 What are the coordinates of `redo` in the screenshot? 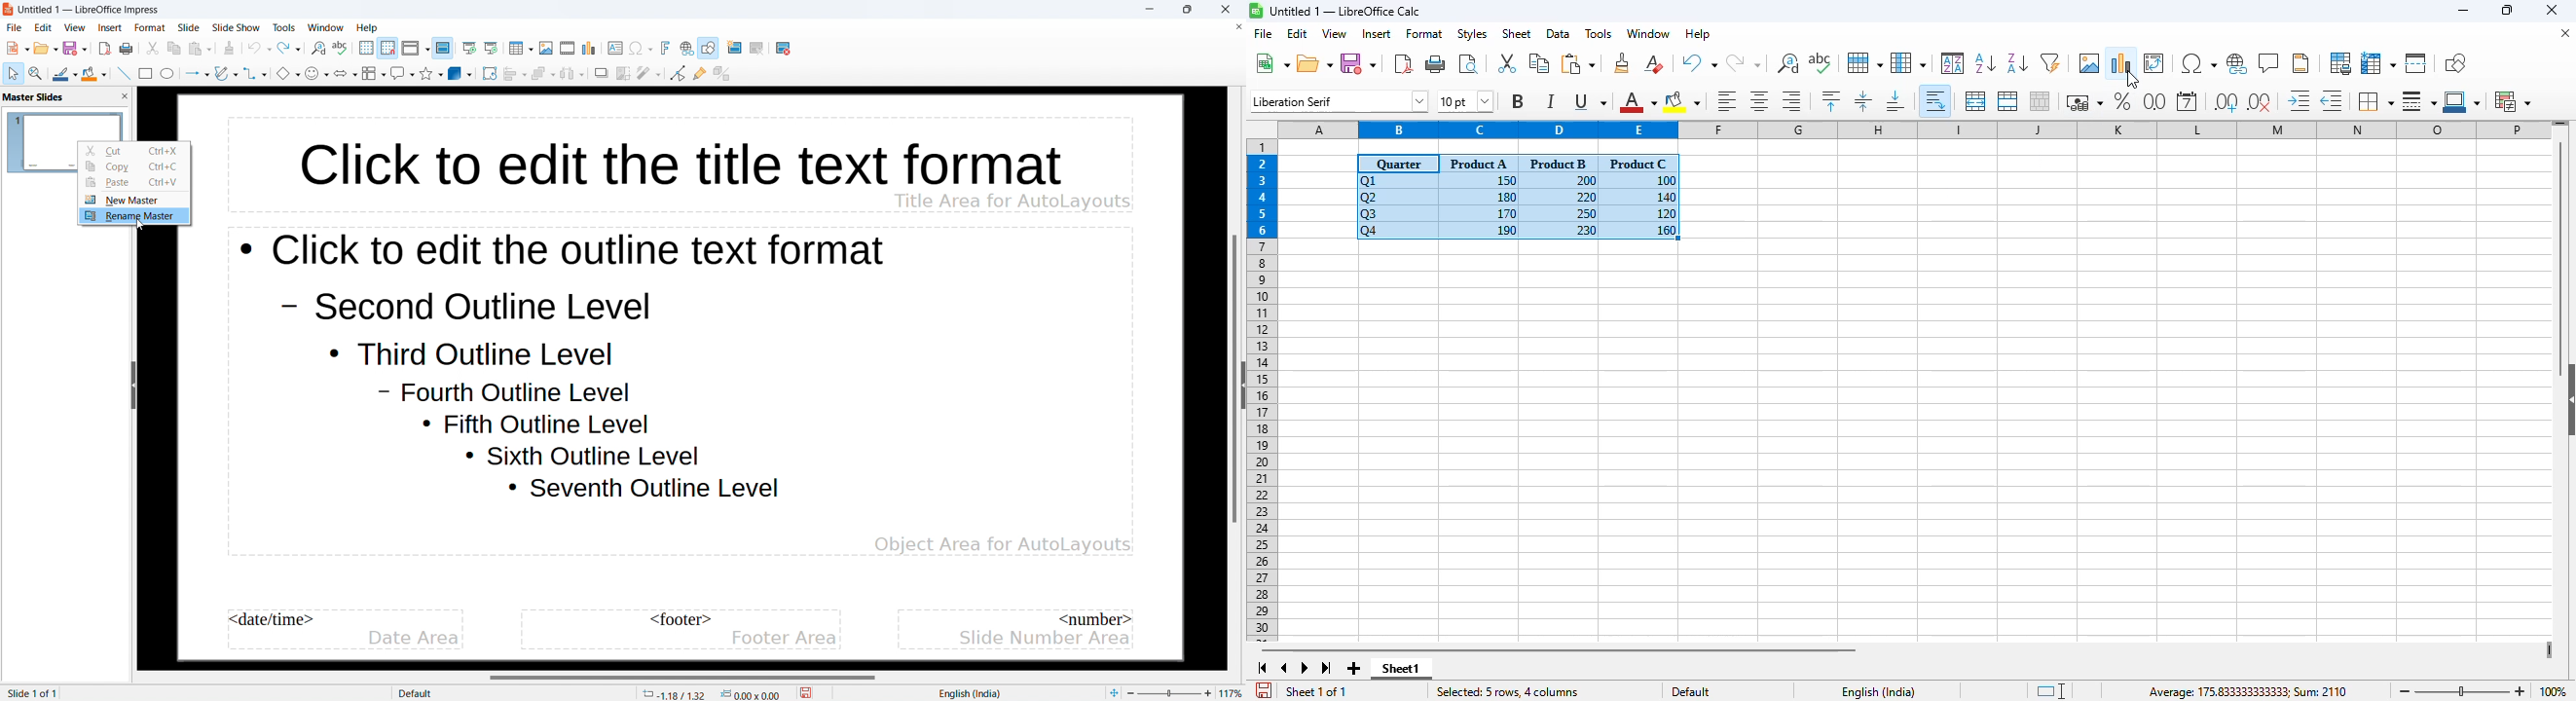 It's located at (1743, 63).